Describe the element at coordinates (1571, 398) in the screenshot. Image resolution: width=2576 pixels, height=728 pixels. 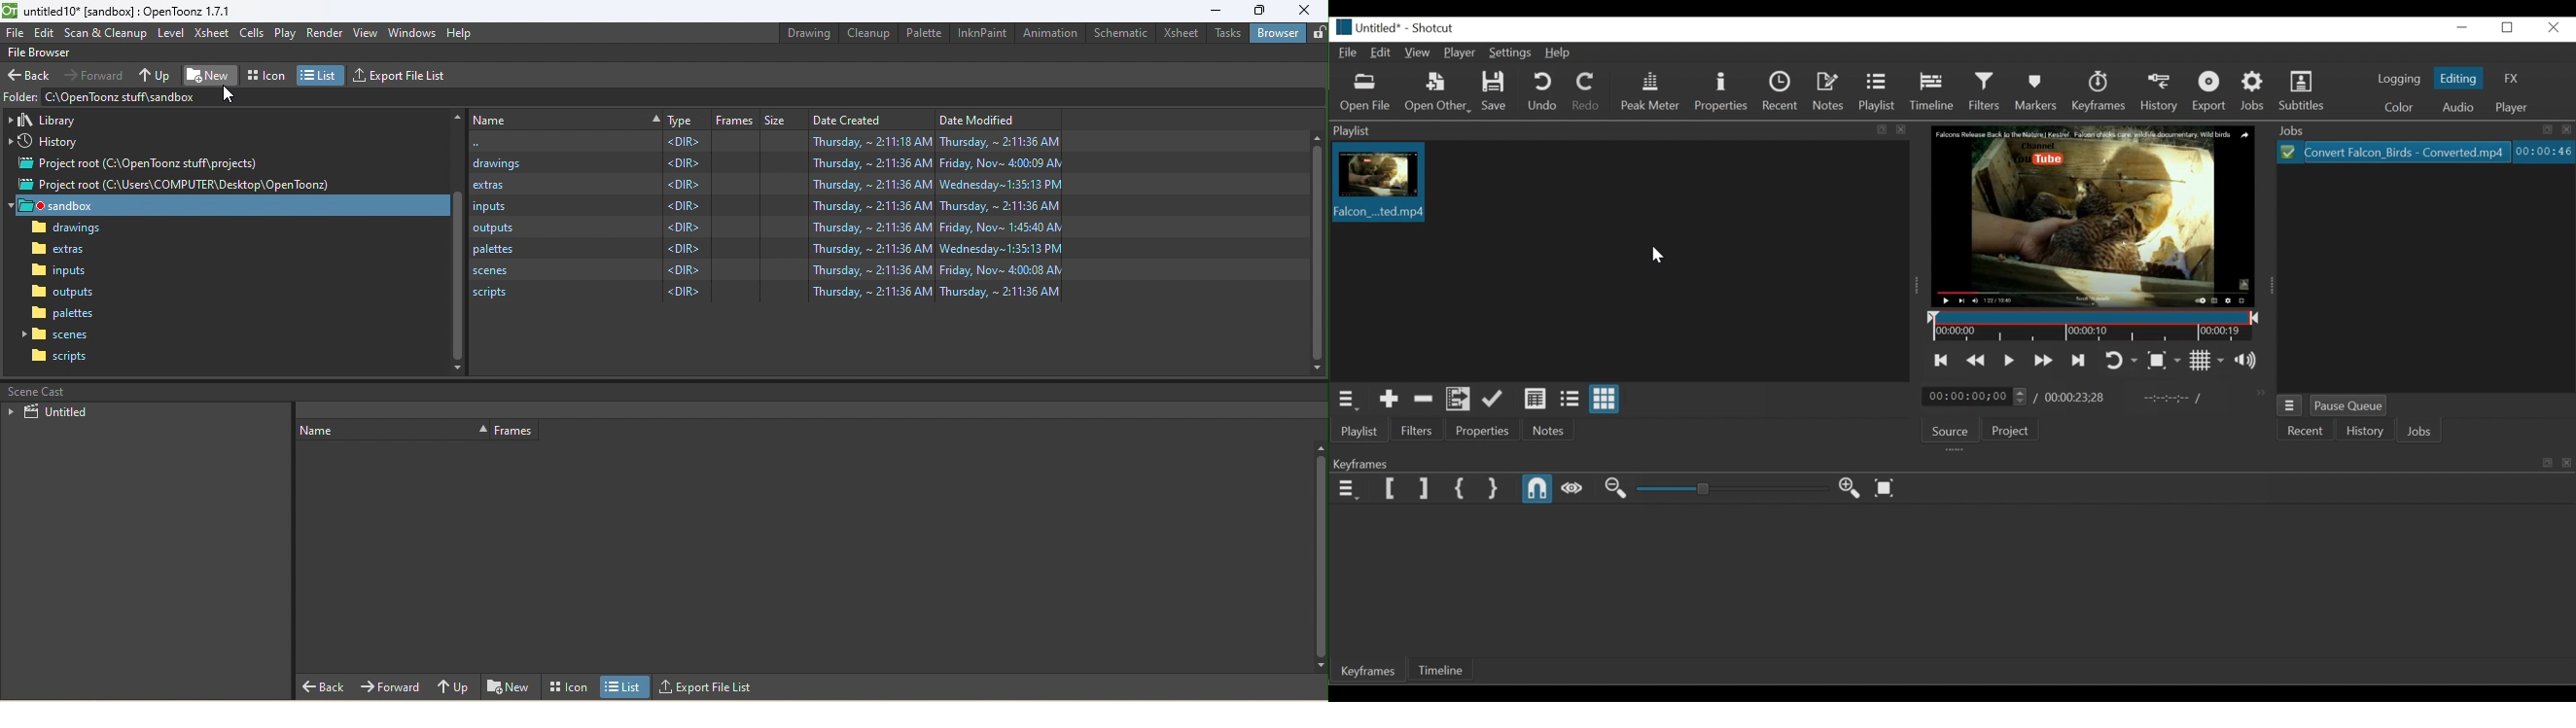
I see `View as files` at that location.